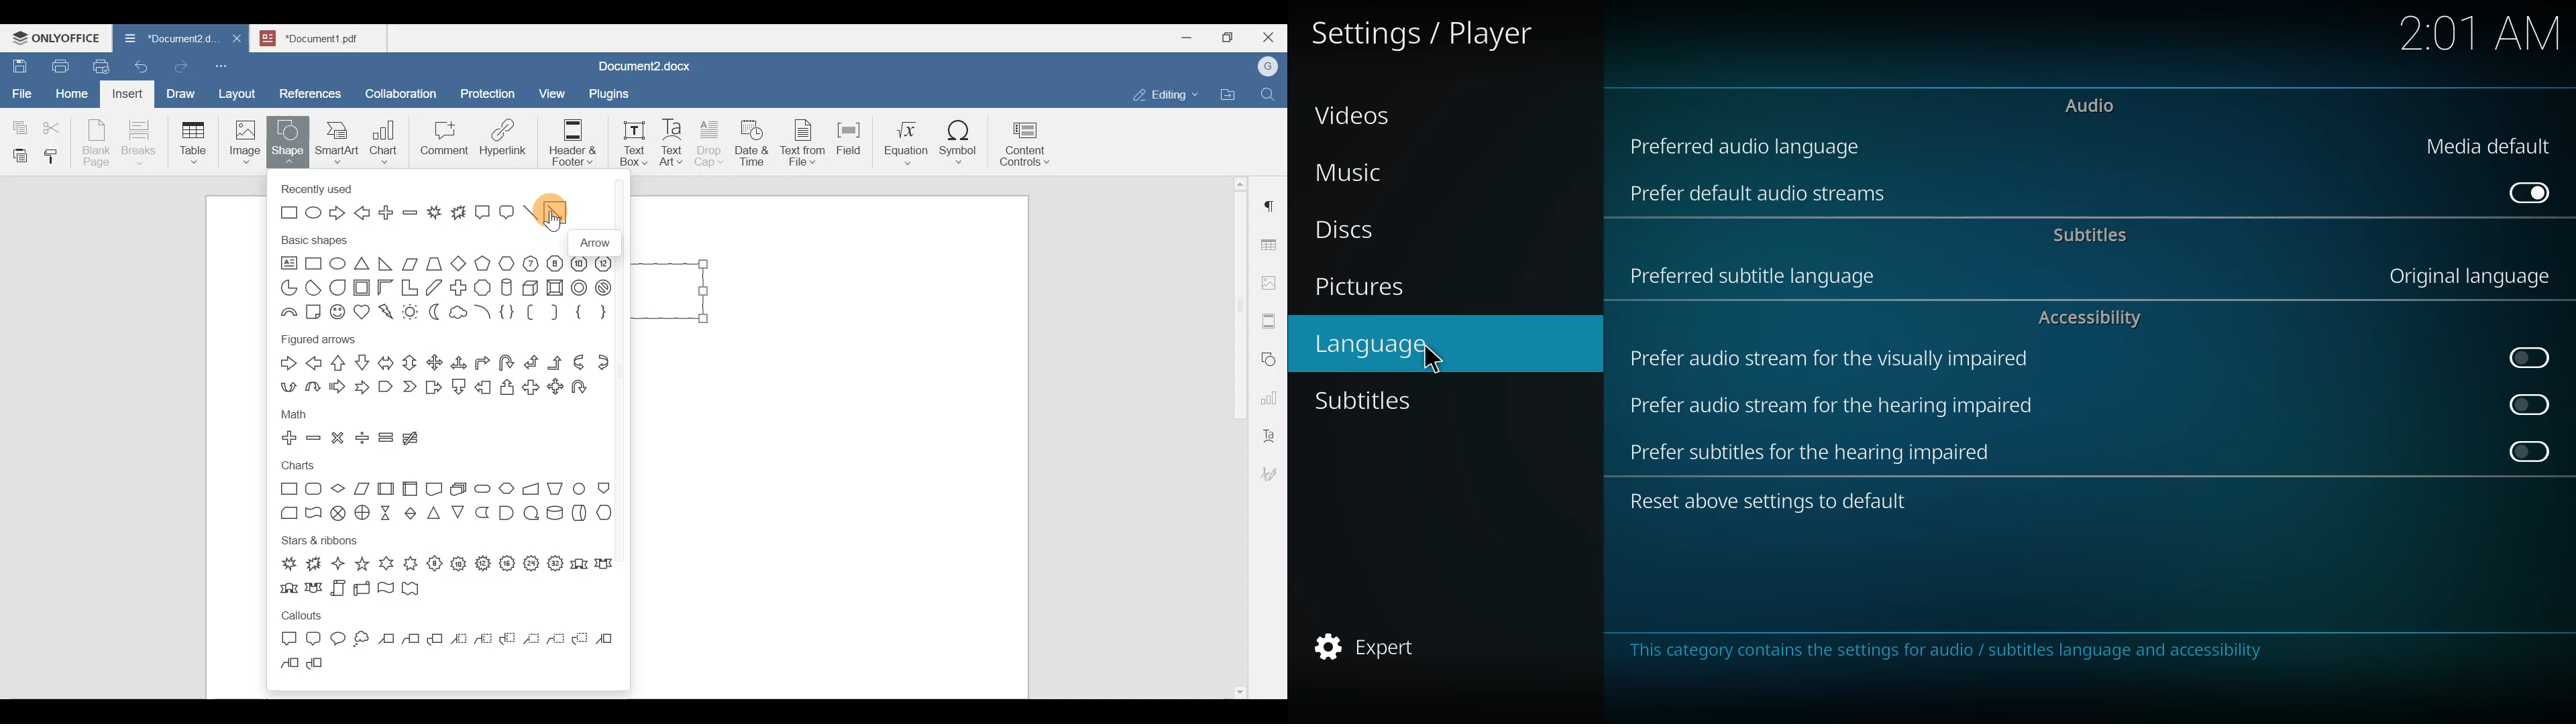  Describe the element at coordinates (1814, 452) in the screenshot. I see `prefer subtitles for hearing impaired` at that location.